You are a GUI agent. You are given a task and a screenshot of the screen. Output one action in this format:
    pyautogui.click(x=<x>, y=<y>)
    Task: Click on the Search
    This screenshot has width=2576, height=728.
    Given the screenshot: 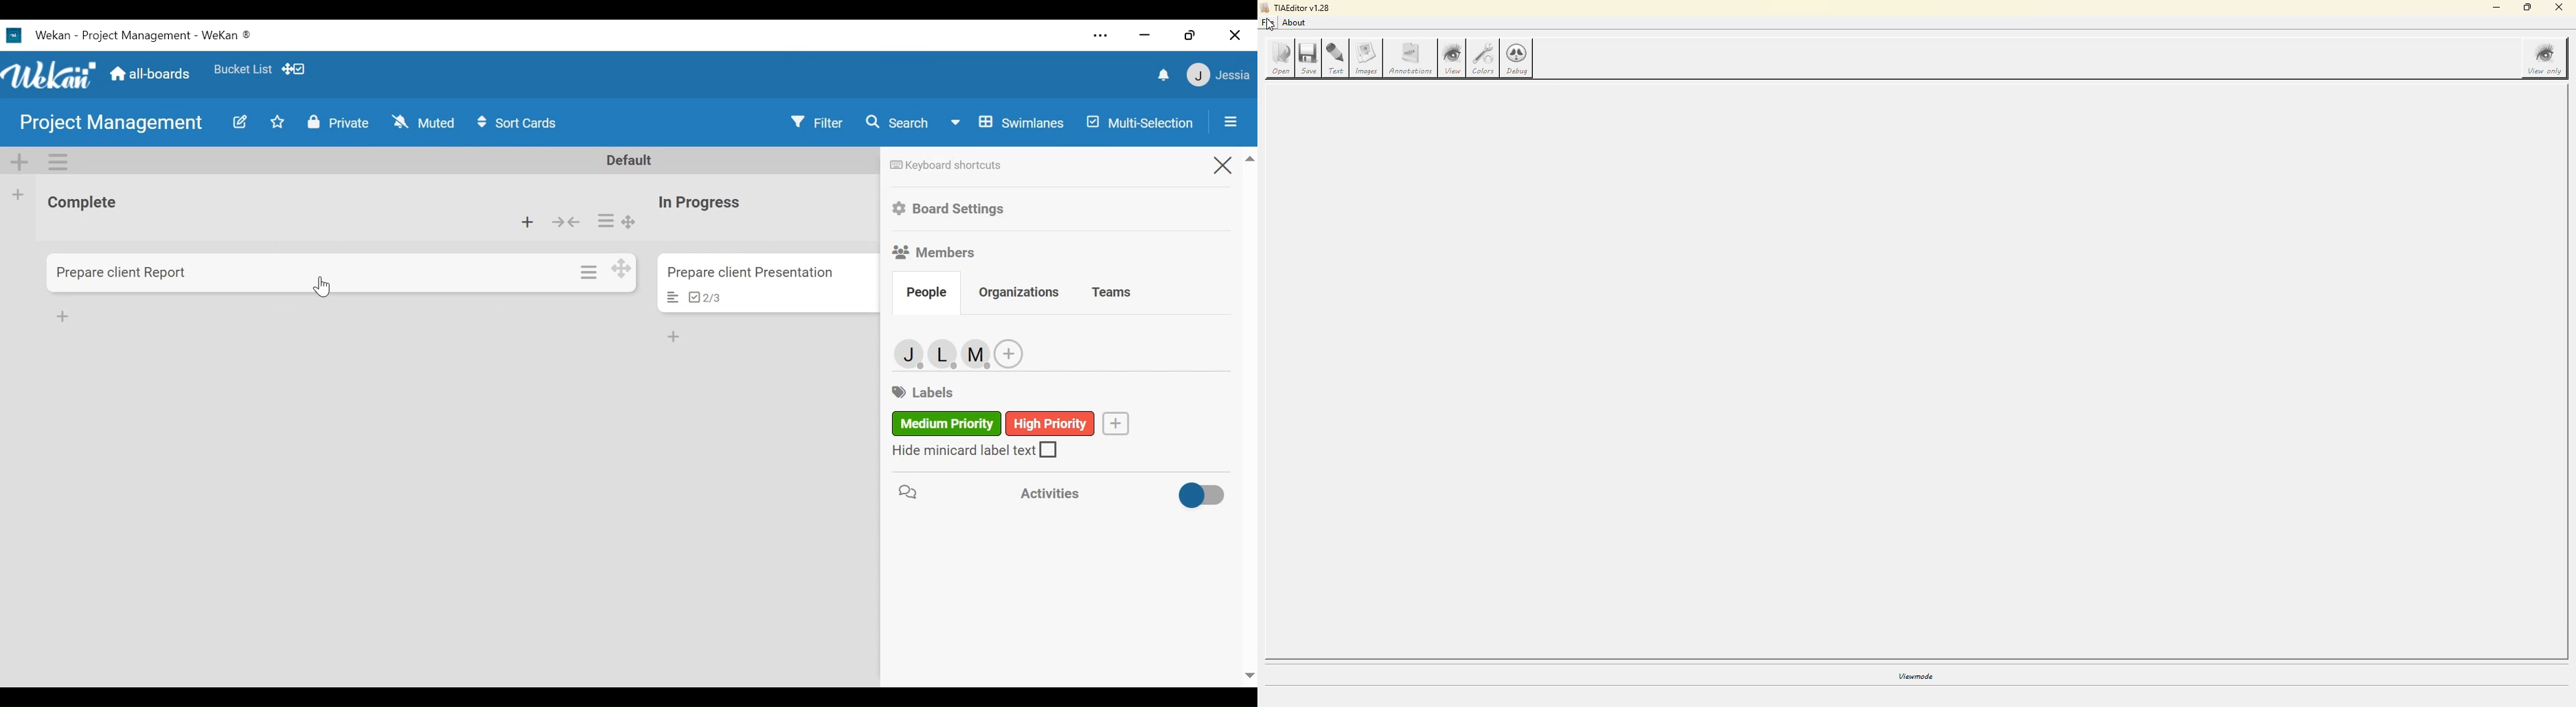 What is the action you would take?
    pyautogui.click(x=897, y=122)
    